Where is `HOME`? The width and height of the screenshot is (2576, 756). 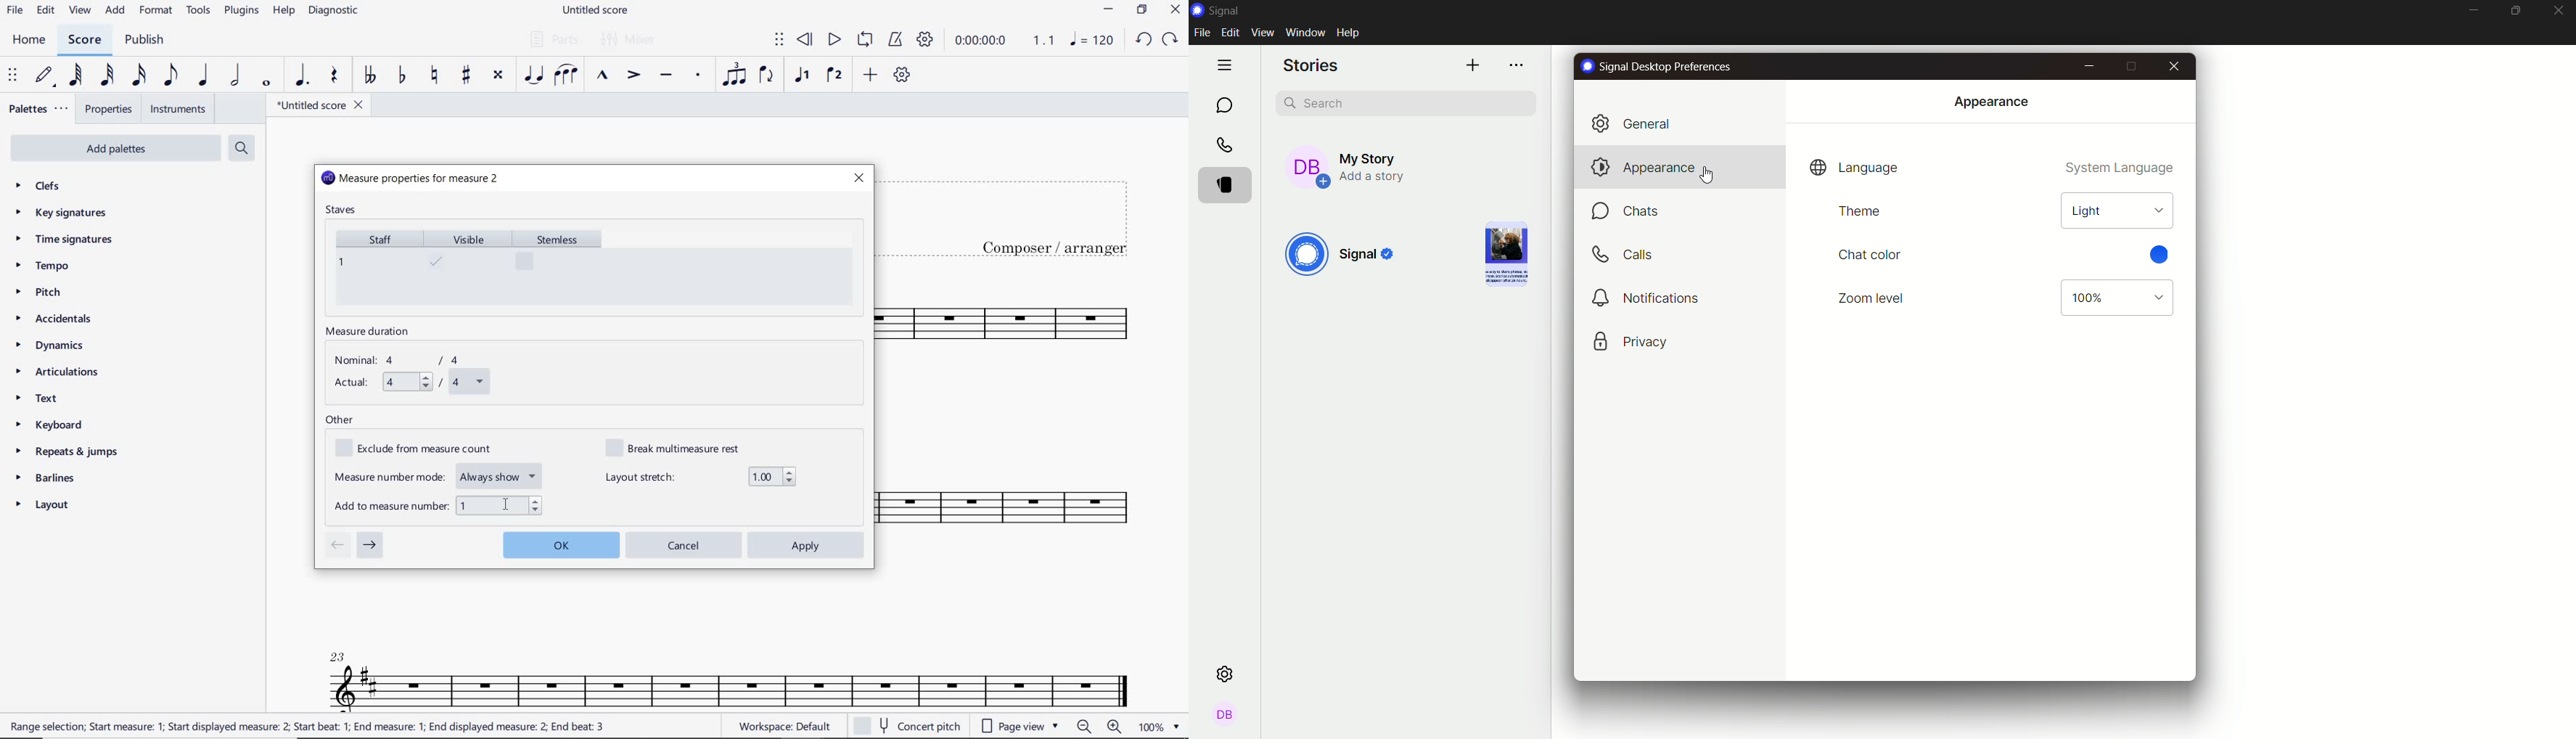
HOME is located at coordinates (28, 40).